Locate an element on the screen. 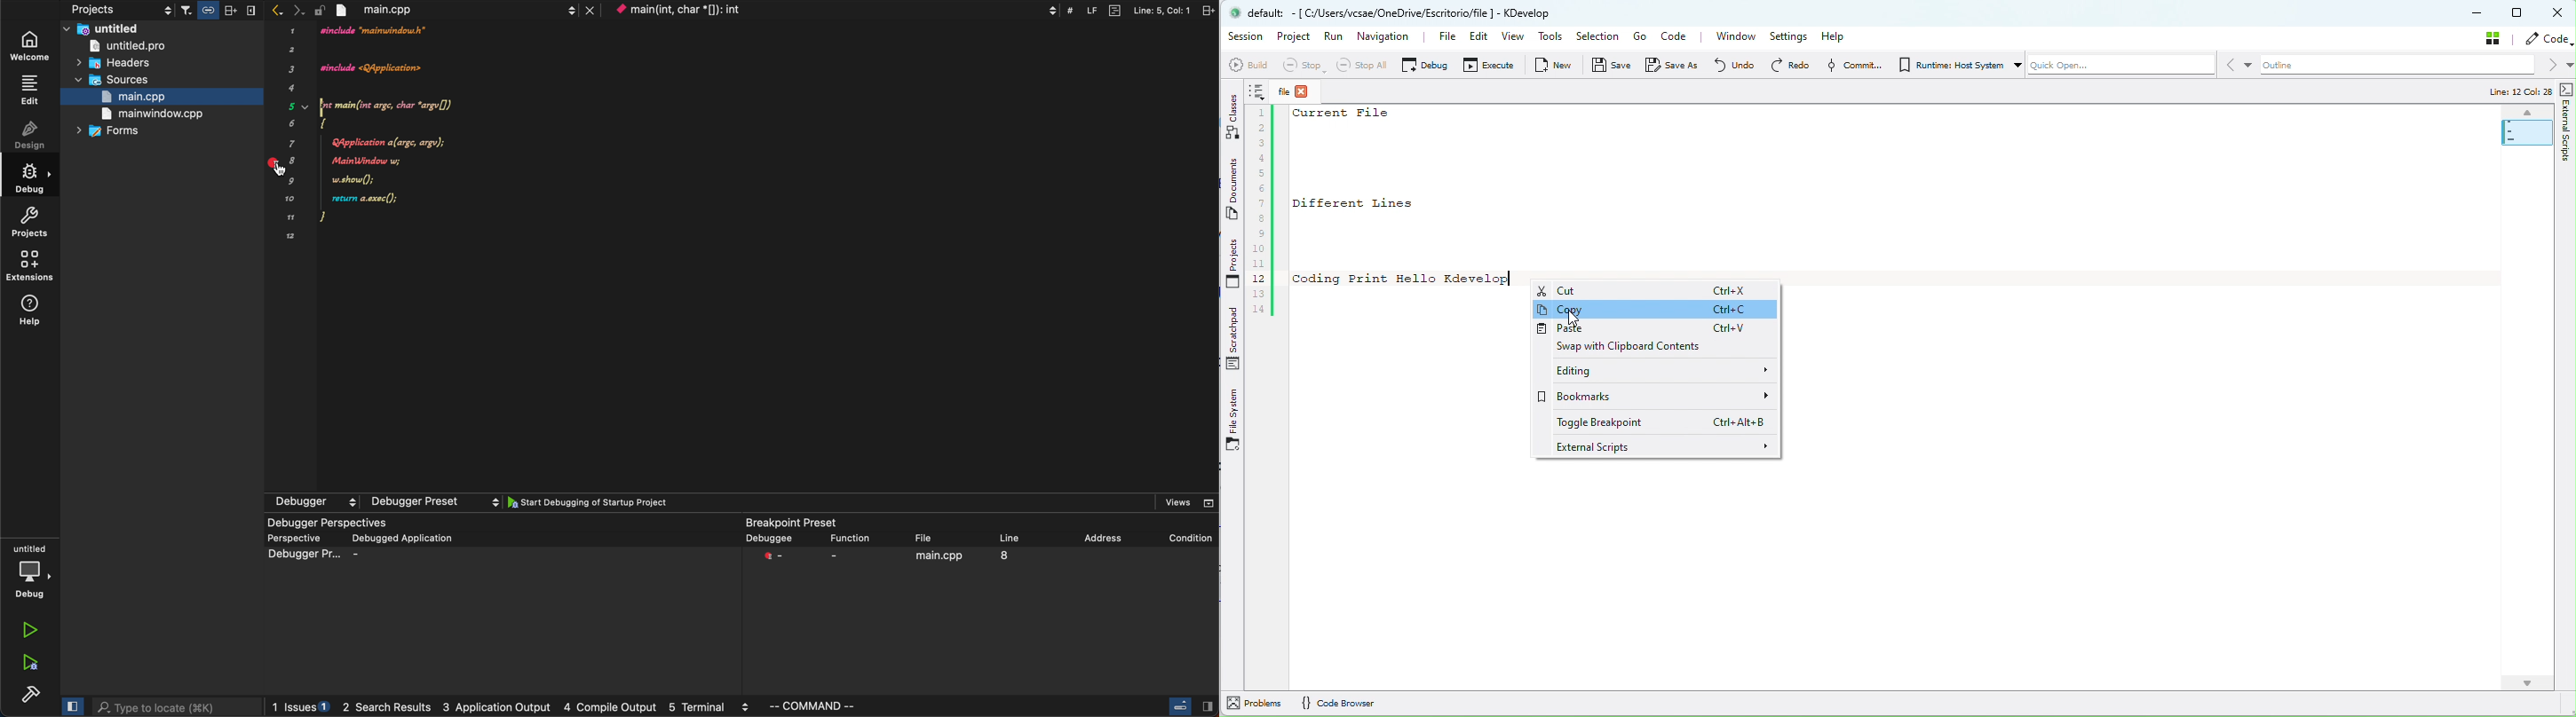  Edit is located at coordinates (1475, 39).